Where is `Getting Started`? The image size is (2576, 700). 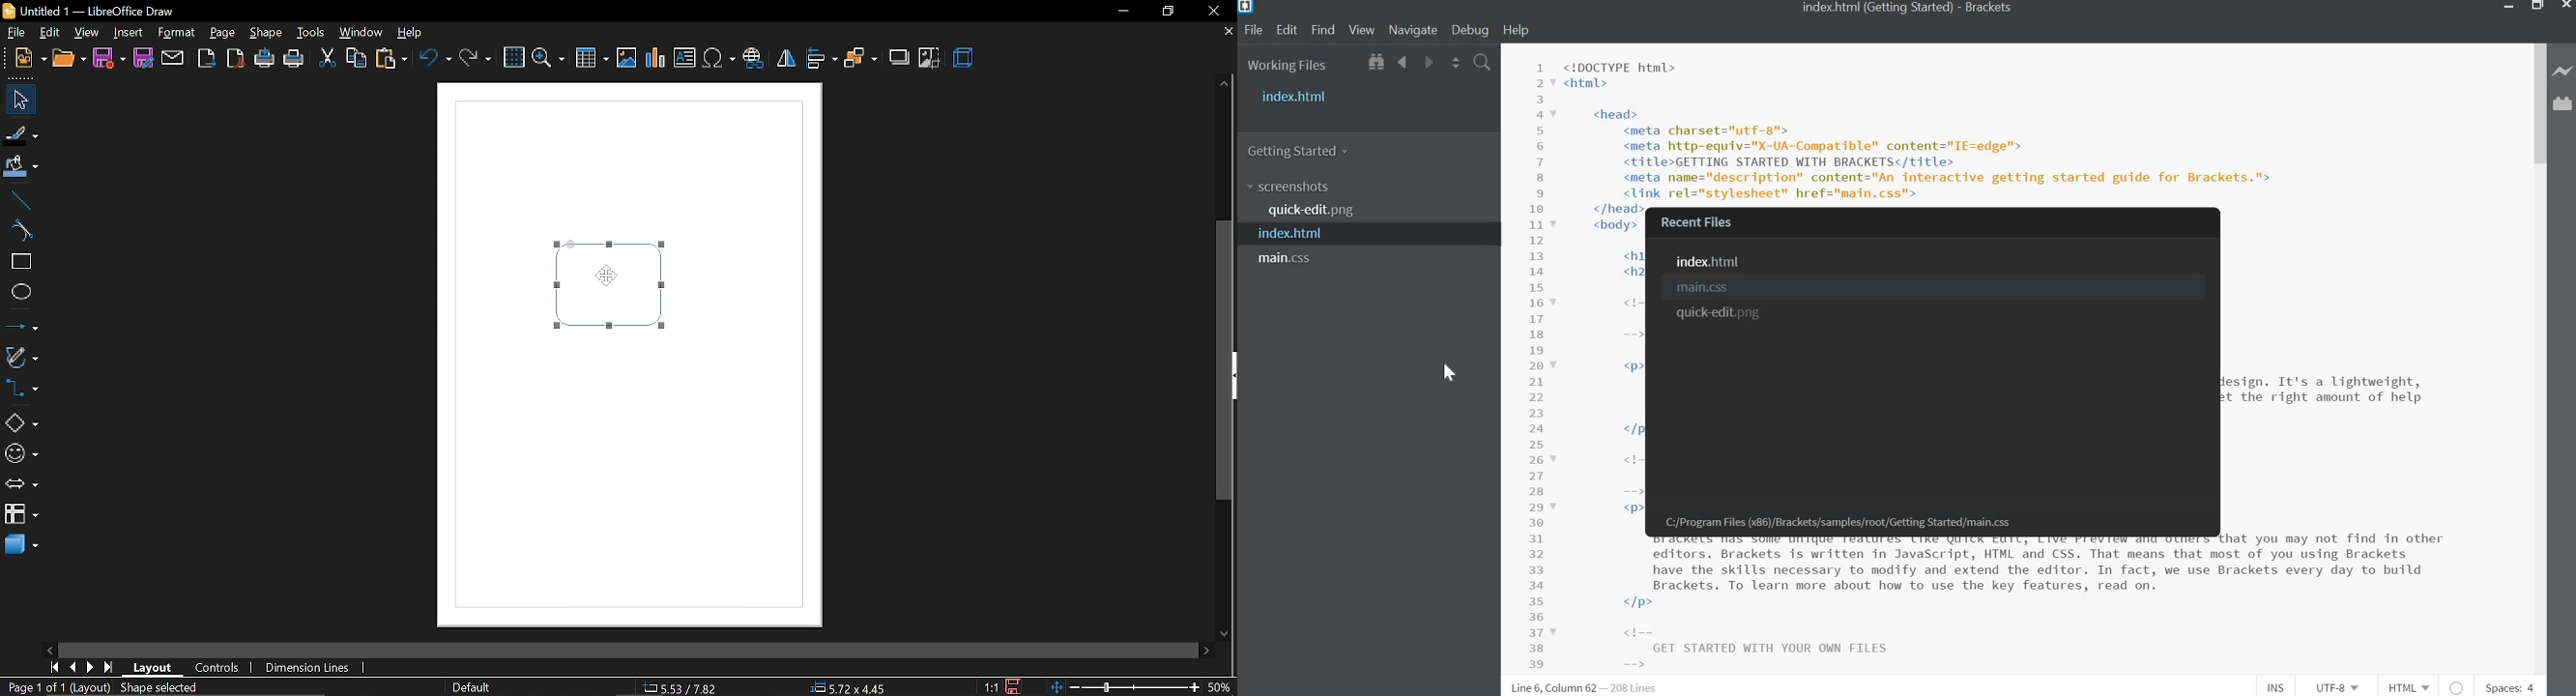
Getting Started is located at coordinates (1303, 149).